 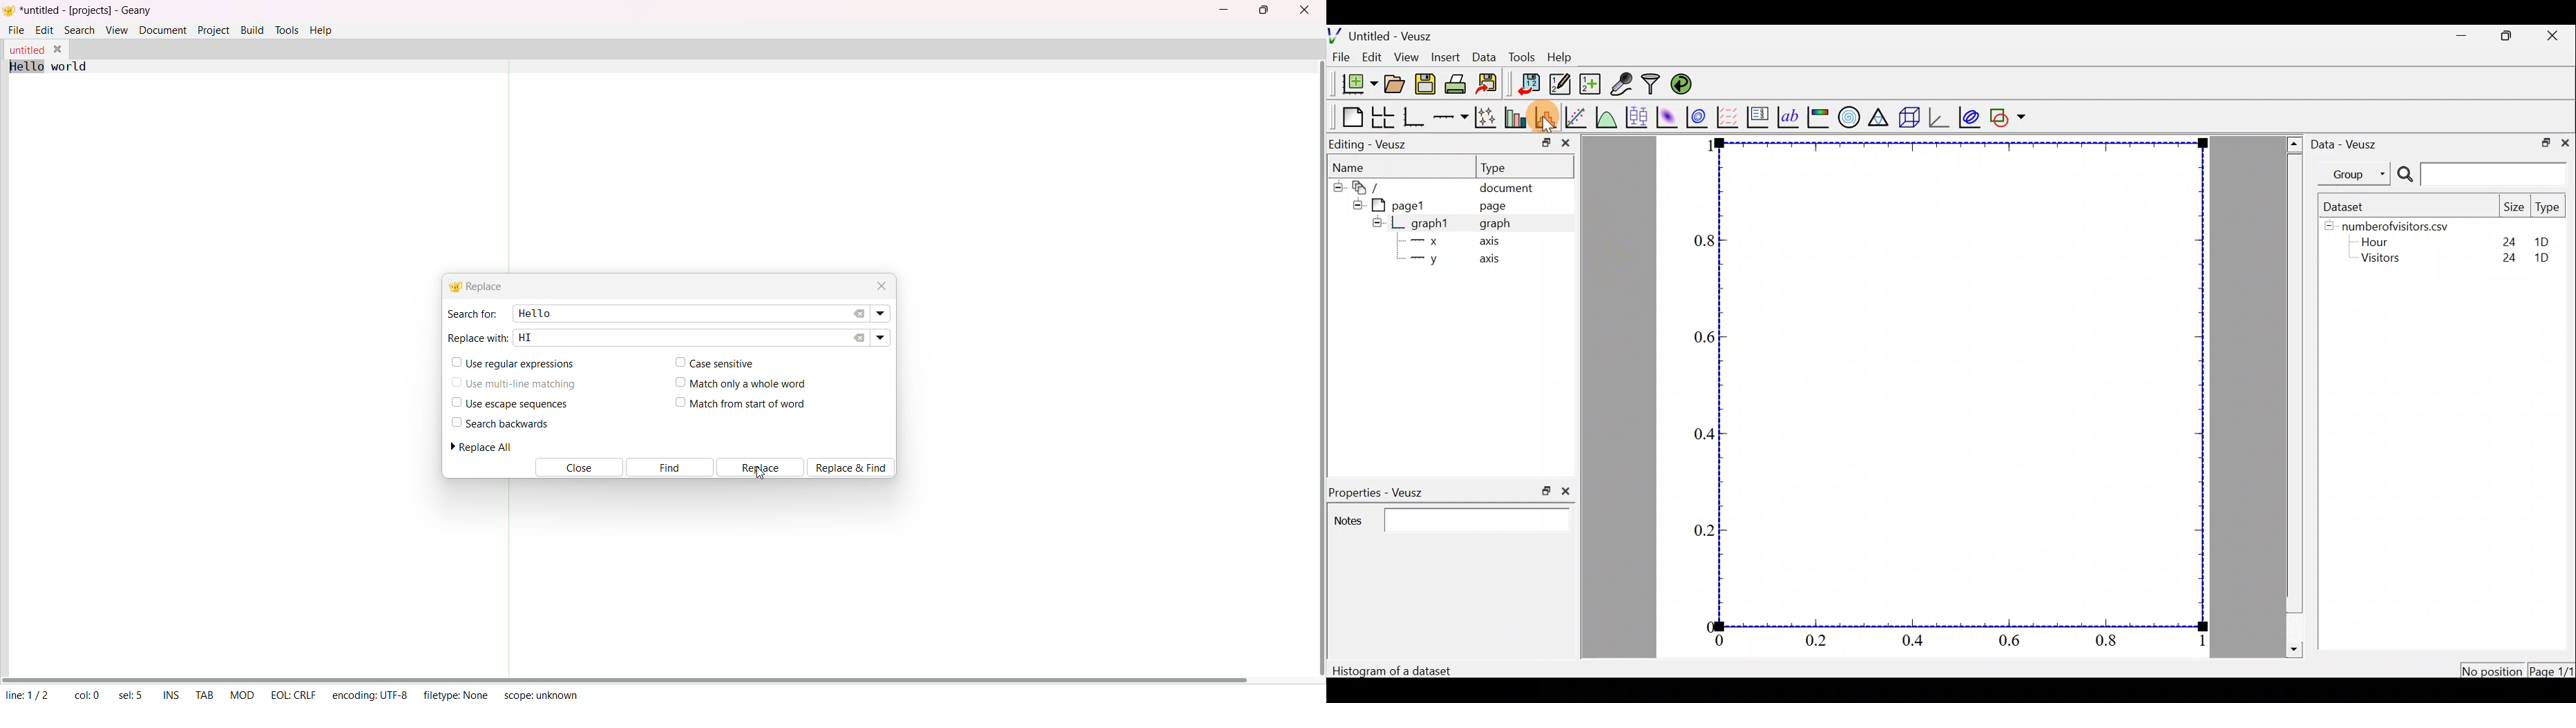 What do you see at coordinates (1544, 491) in the screenshot?
I see `restore down` at bounding box center [1544, 491].